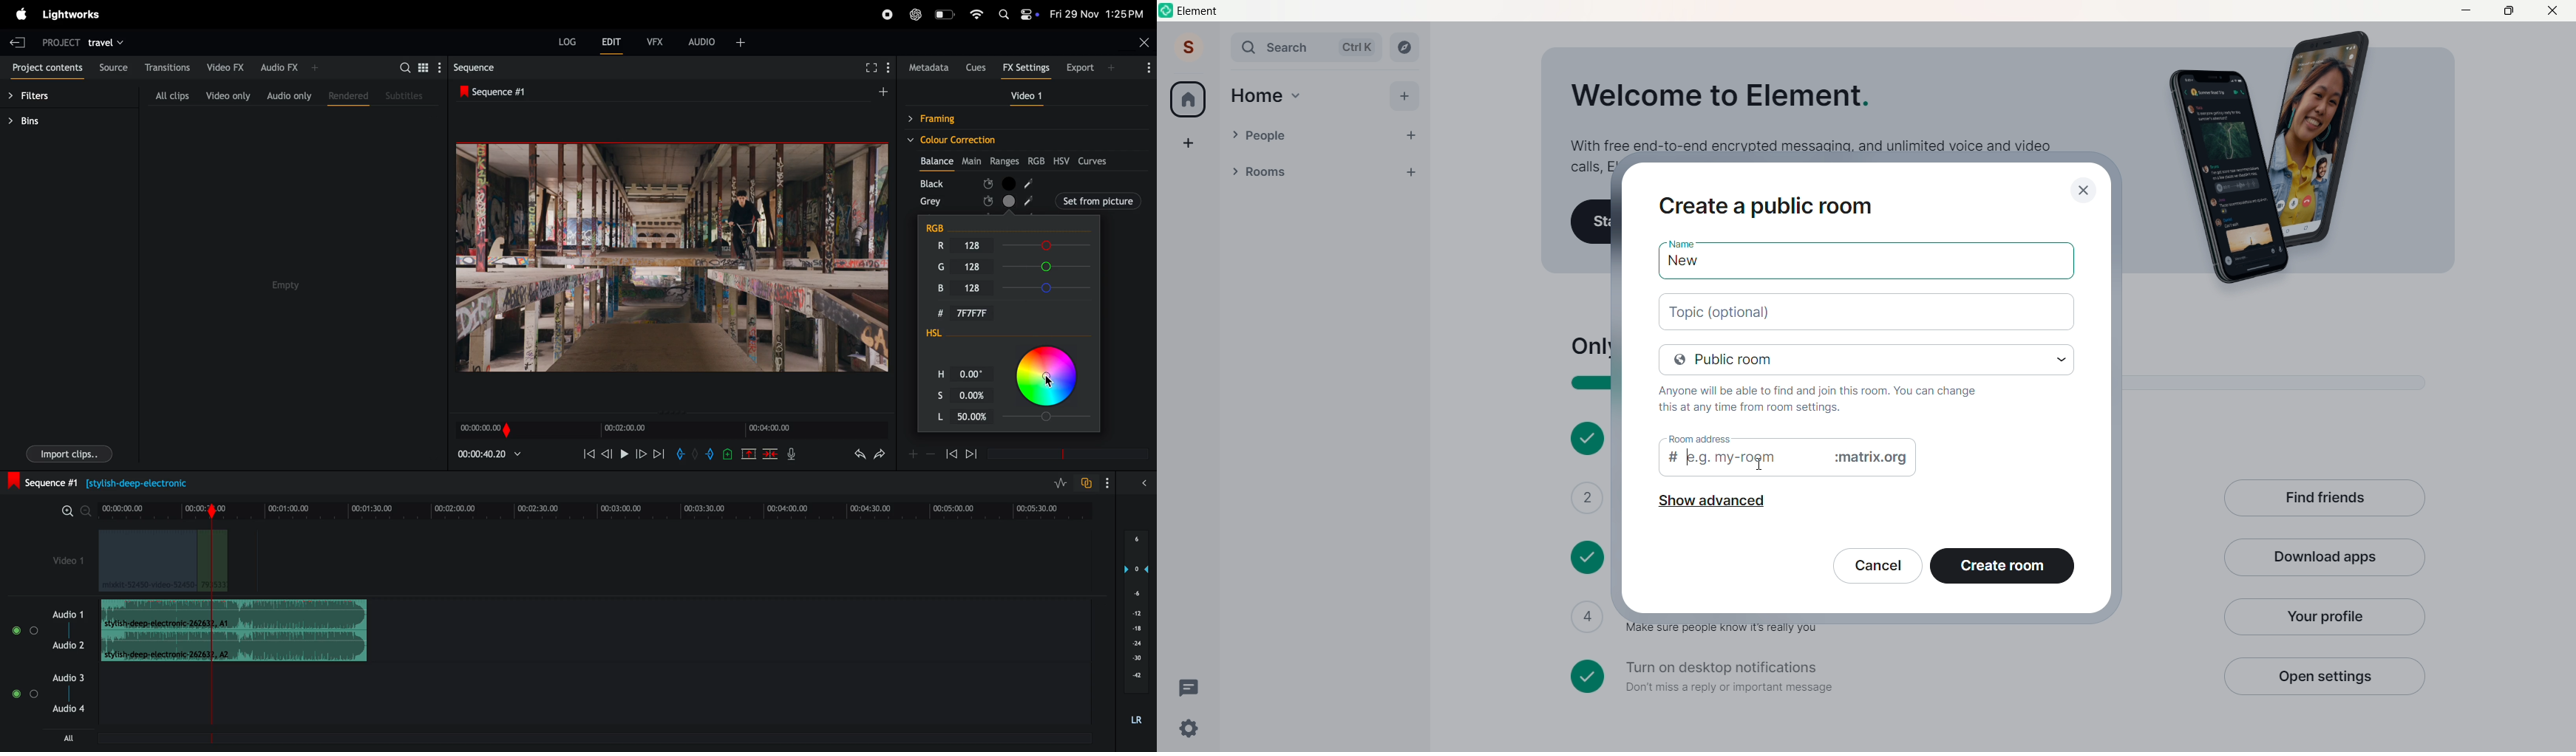  Describe the element at coordinates (1189, 47) in the screenshot. I see `Account` at that location.